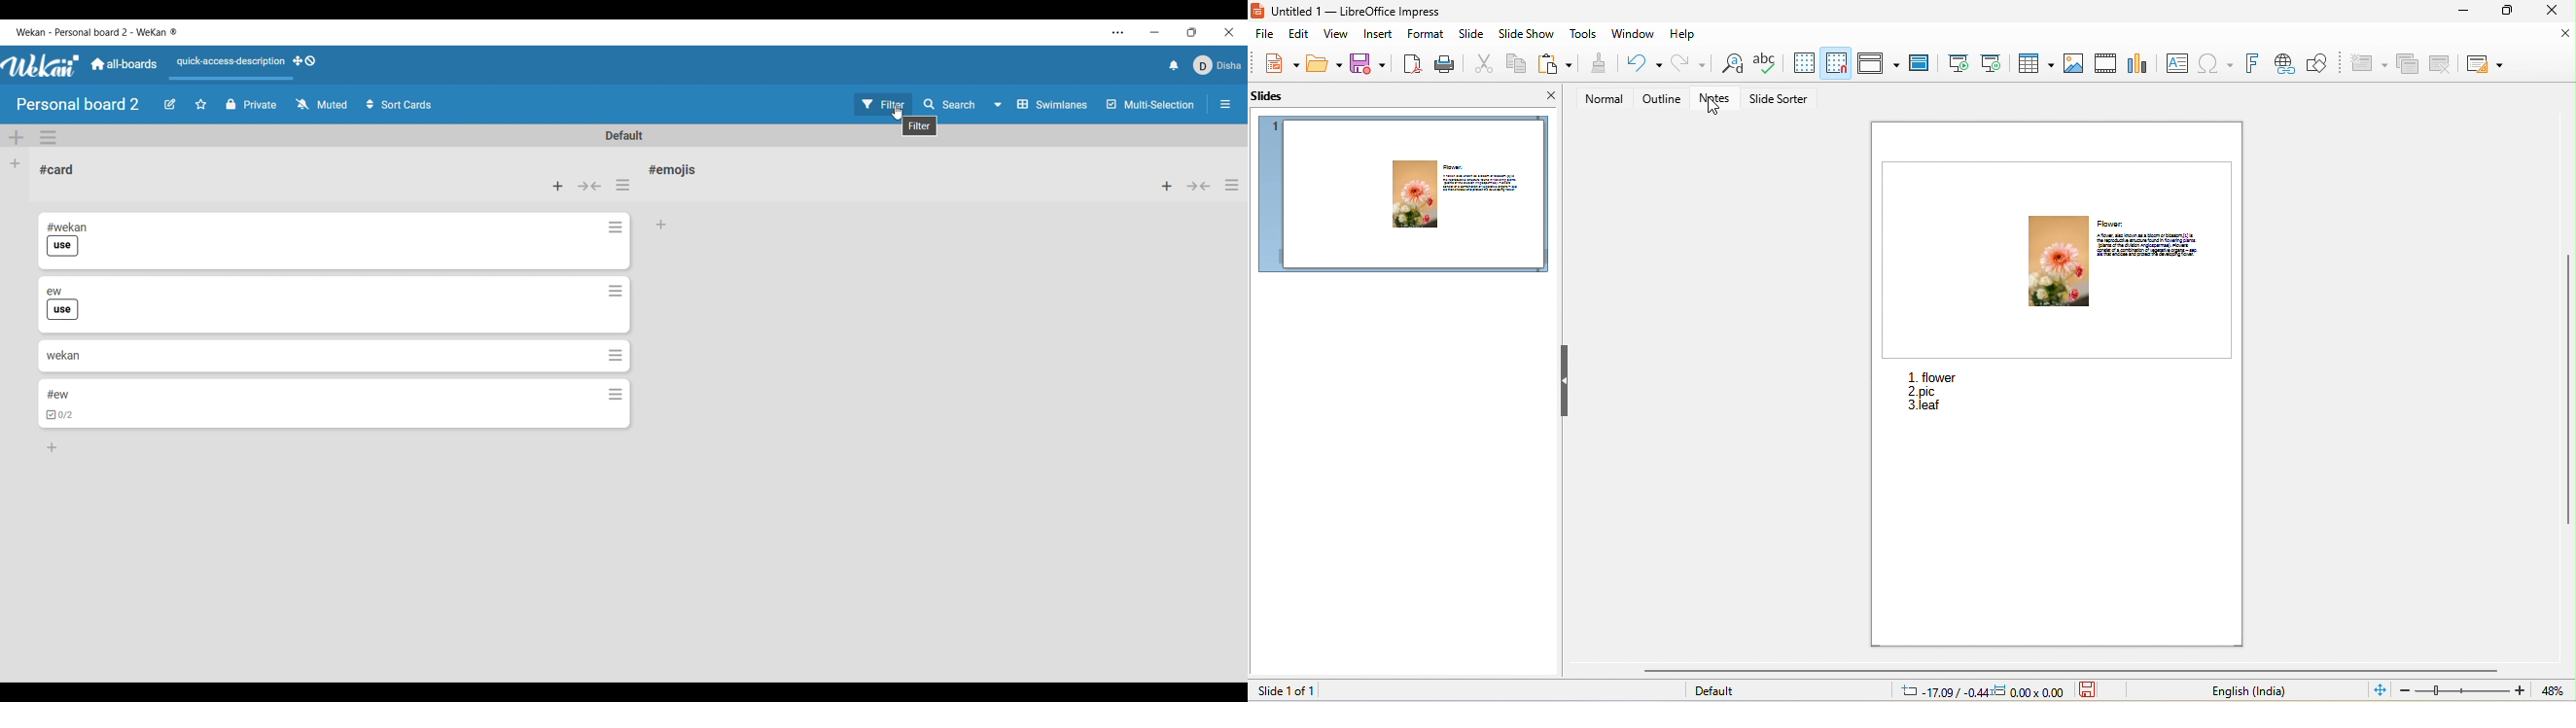 This screenshot has width=2576, height=728. I want to click on insert, so click(1378, 34).